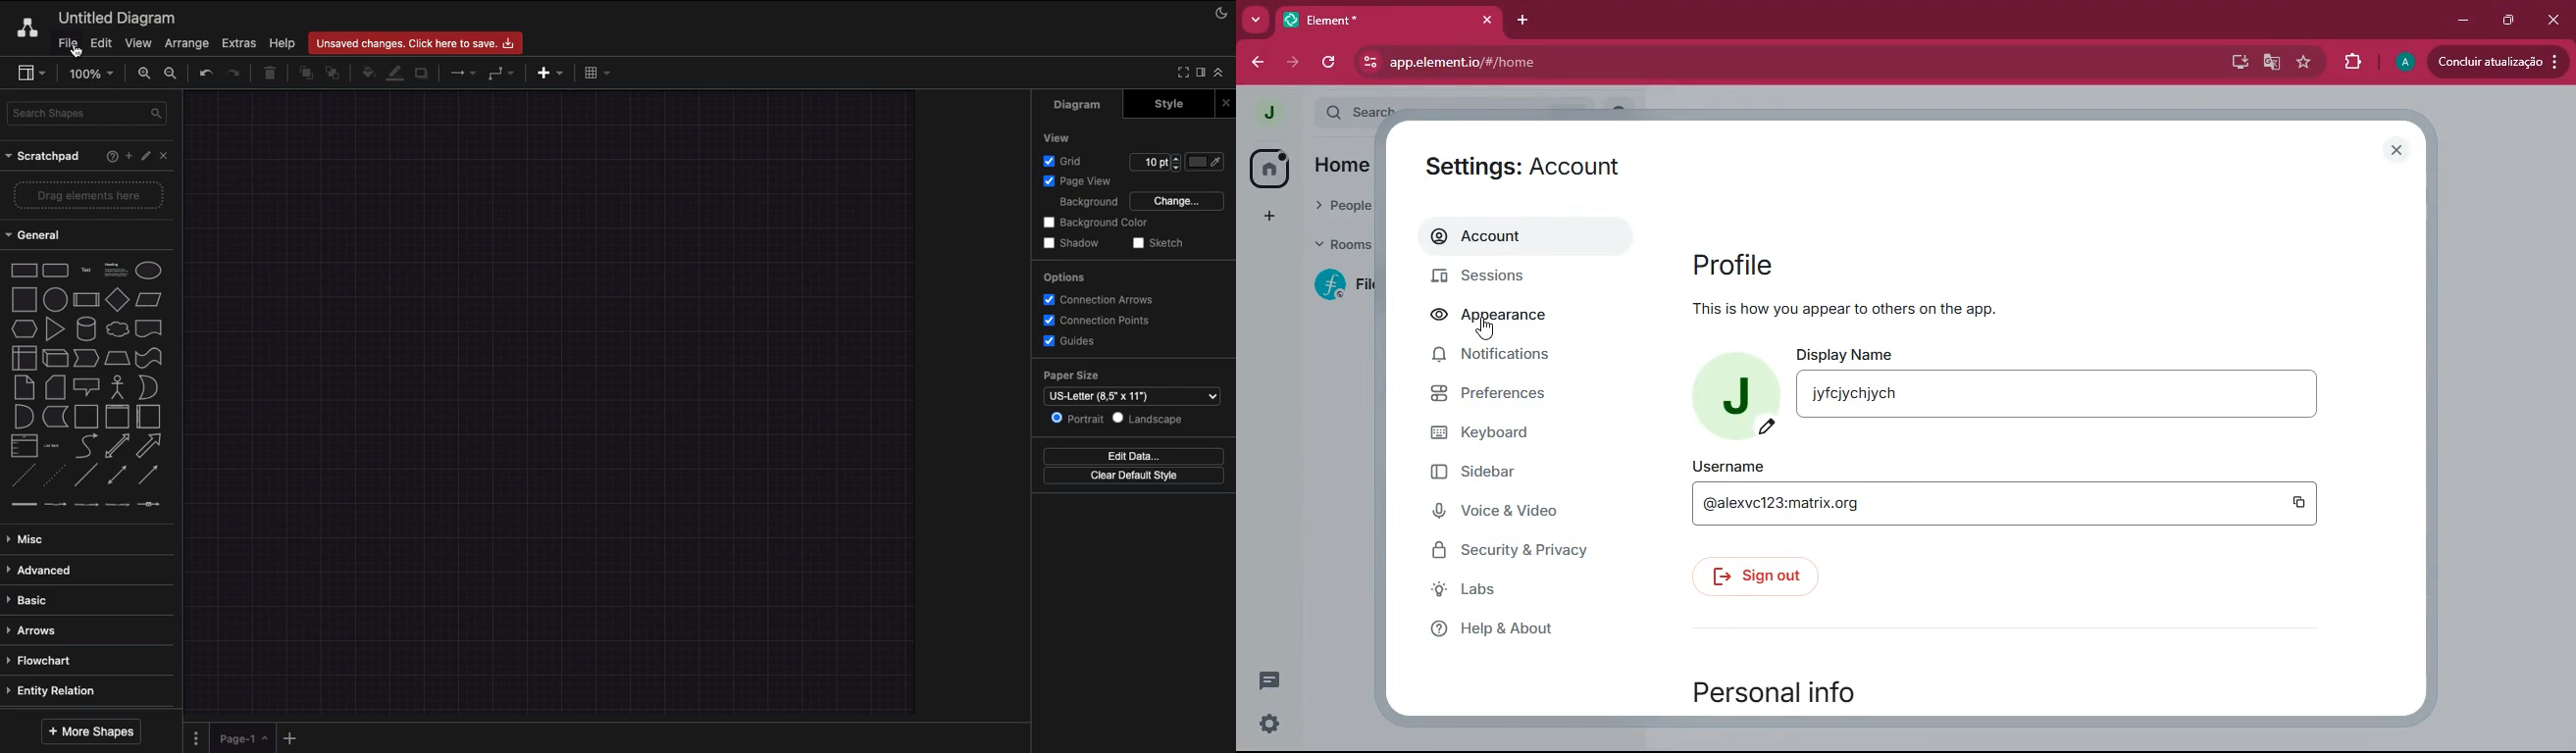  I want to click on account, so click(1520, 237).